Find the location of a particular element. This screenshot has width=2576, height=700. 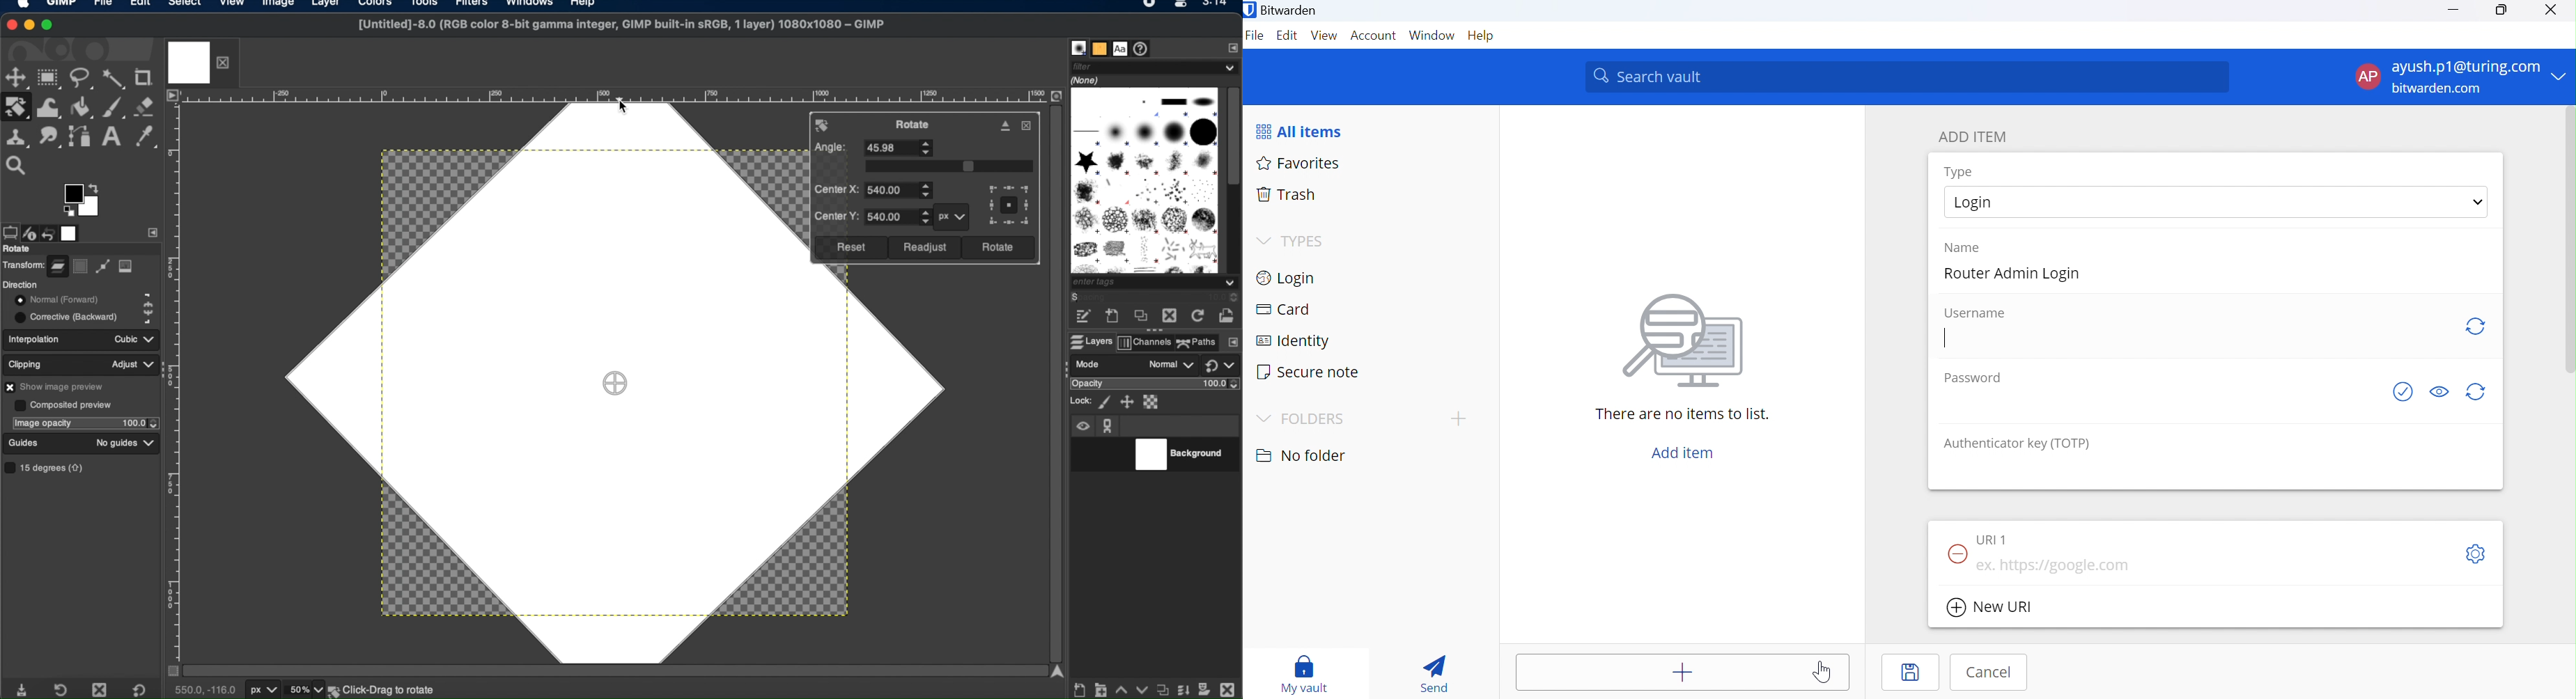

create a new brush is located at coordinates (1113, 317).